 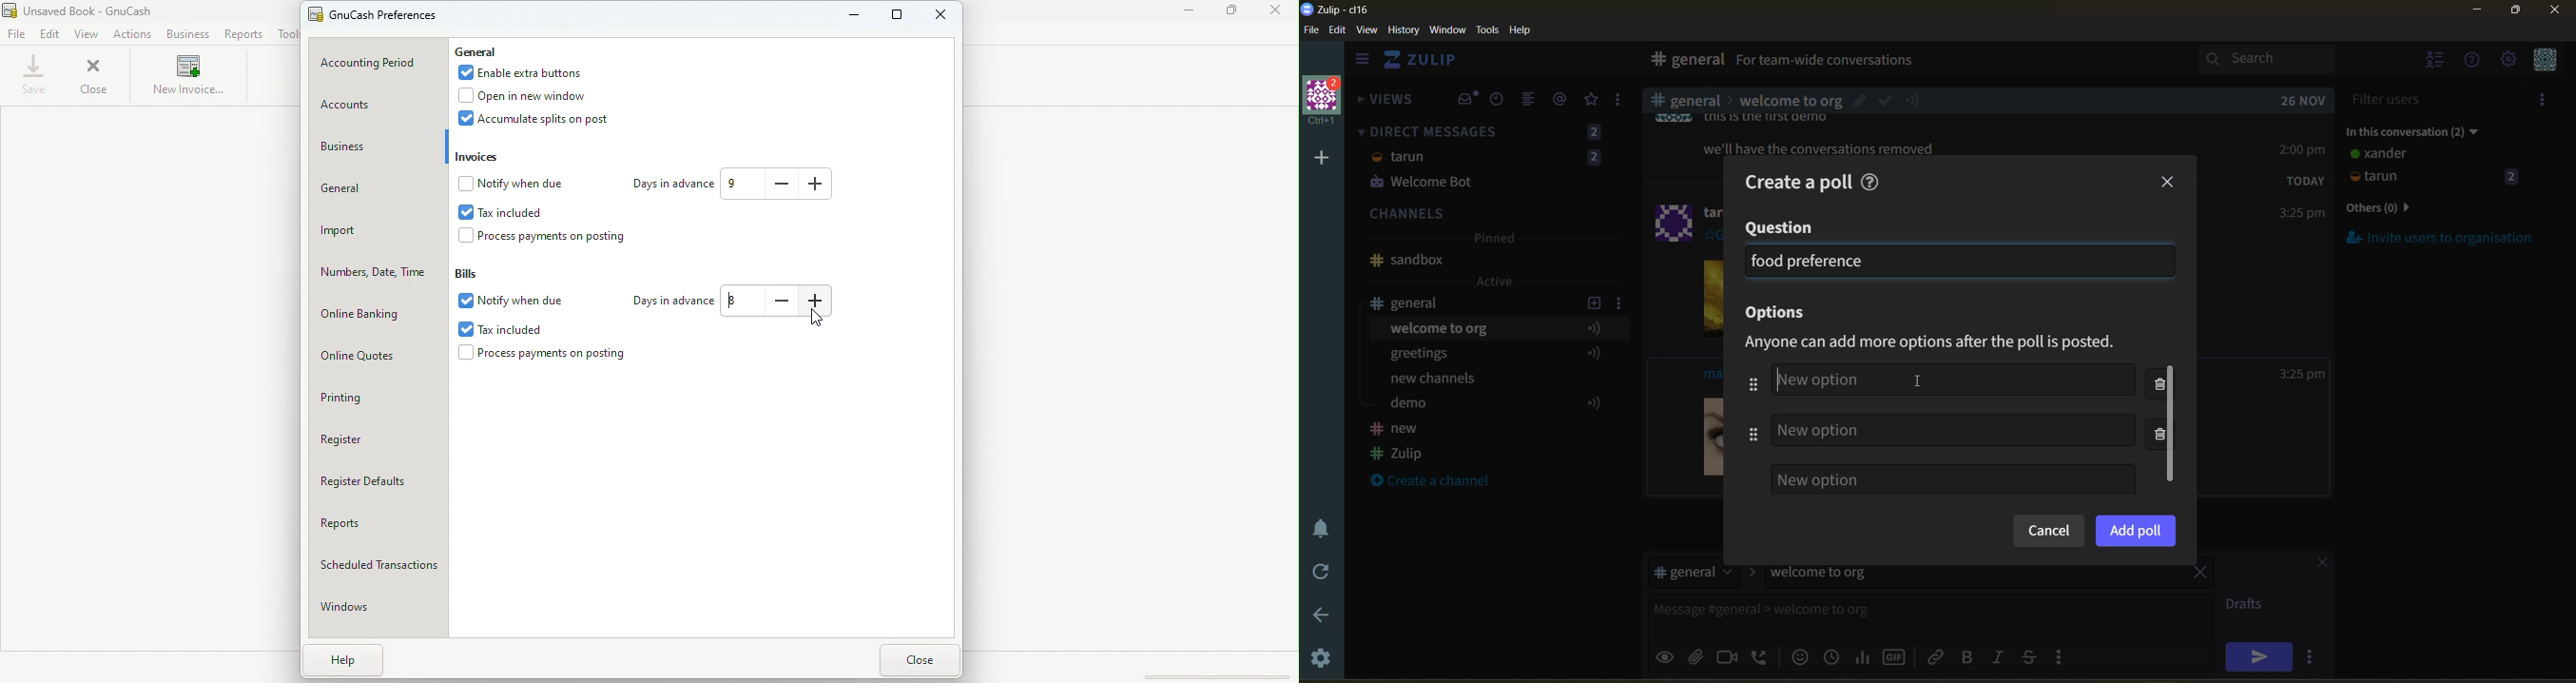 I want to click on maximize, so click(x=2513, y=14).